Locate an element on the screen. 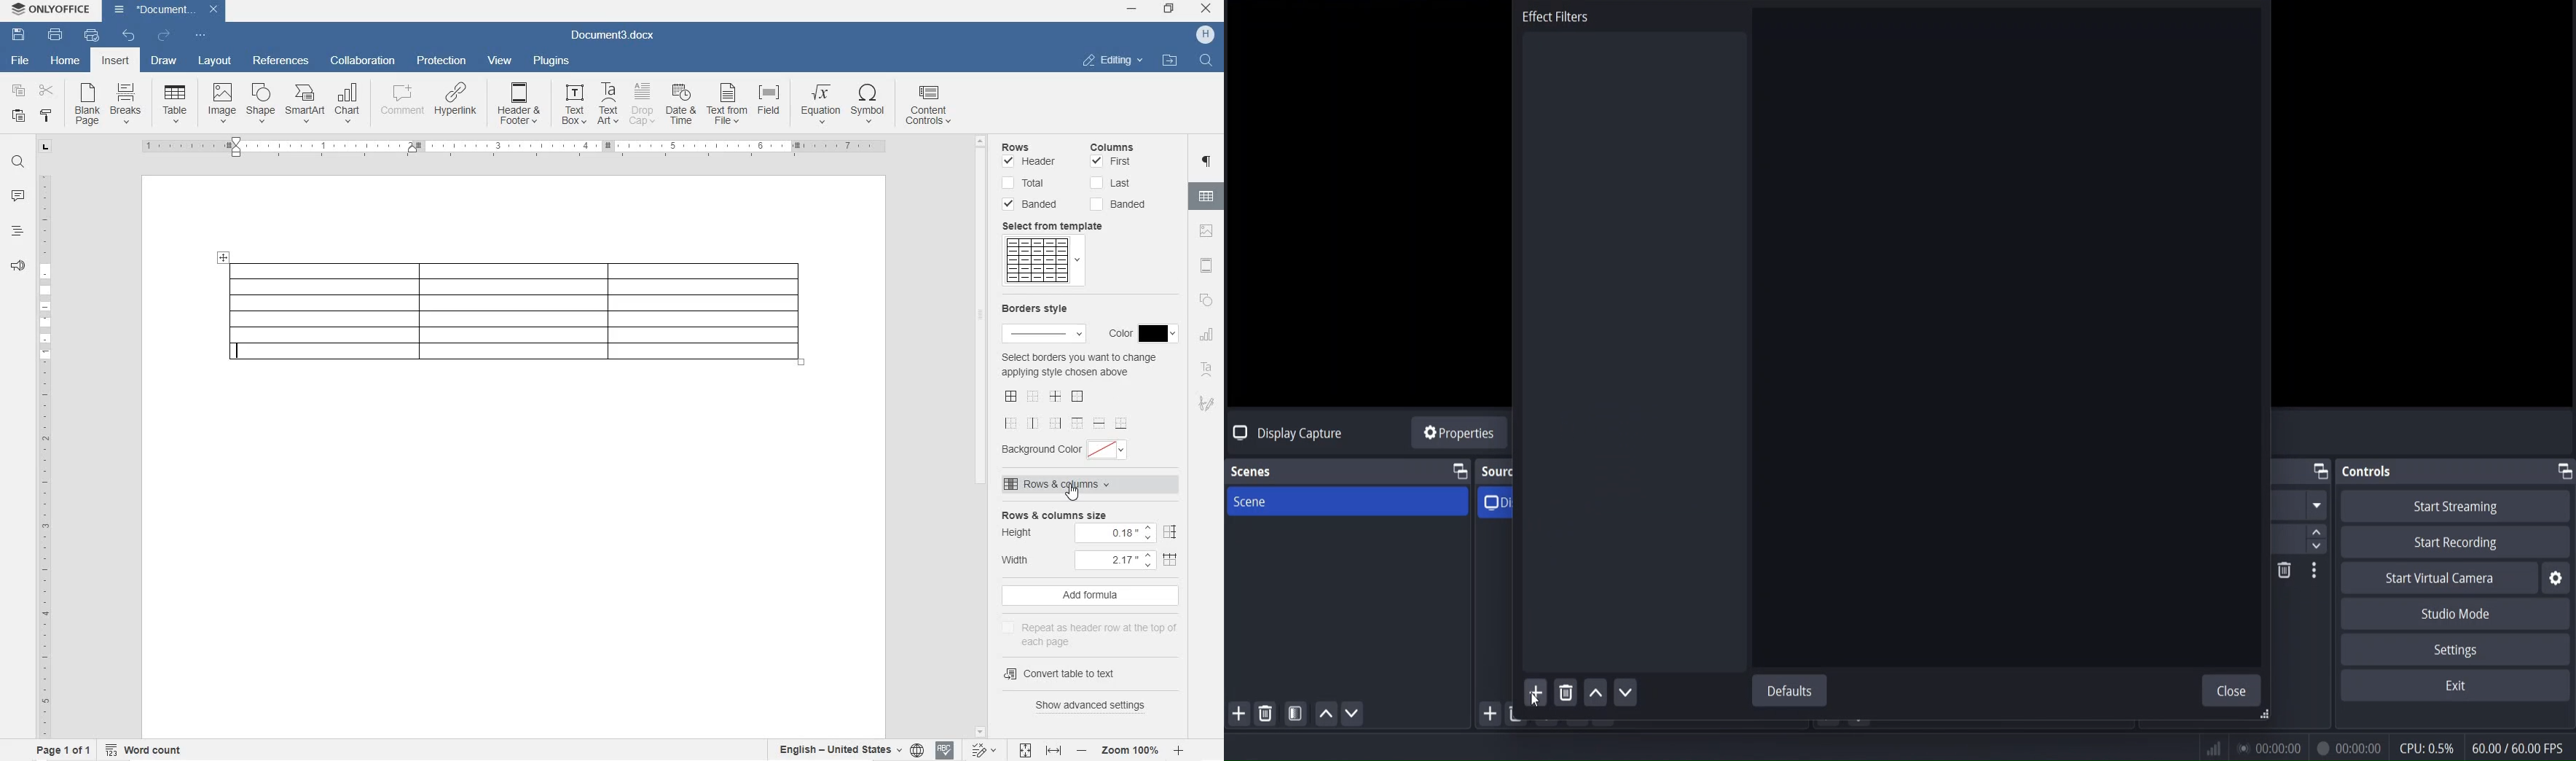  REDO is located at coordinates (163, 35).